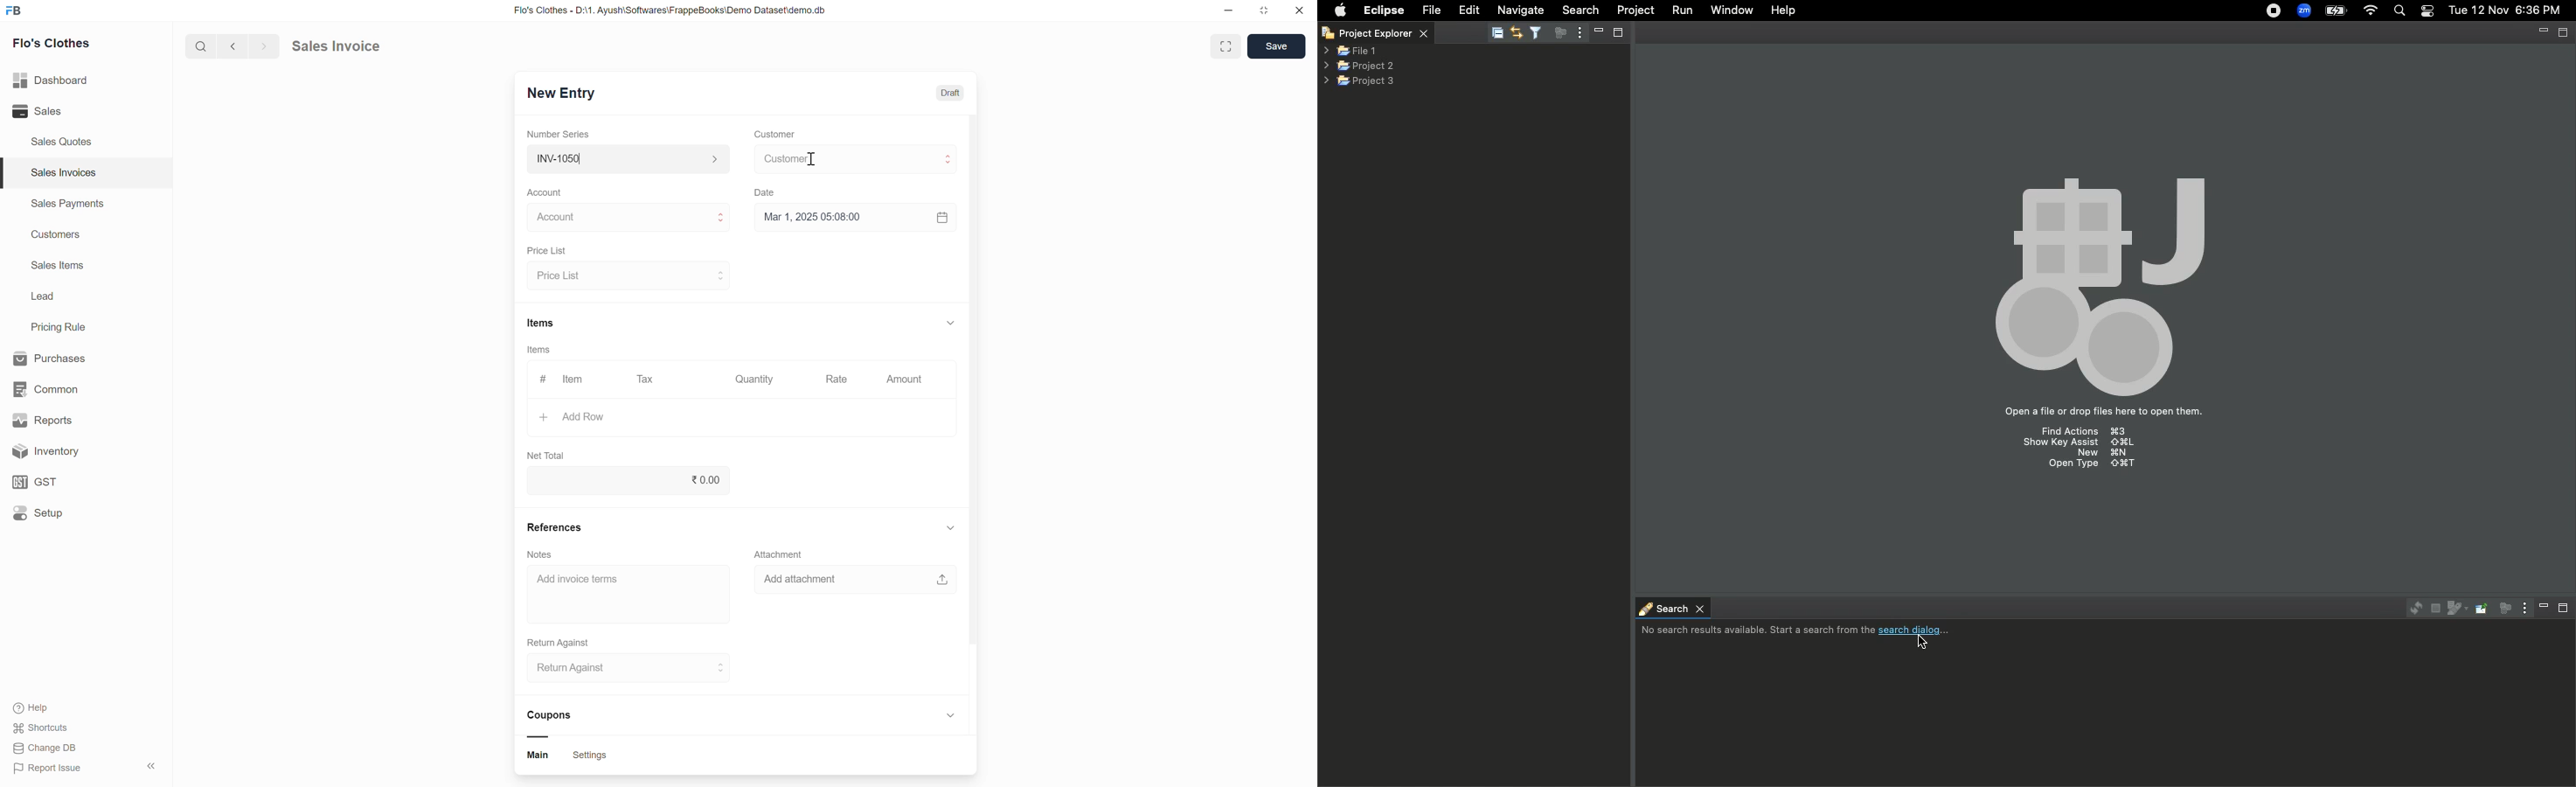 The width and height of the screenshot is (2576, 812). Describe the element at coordinates (624, 670) in the screenshot. I see `select return against ` at that location.